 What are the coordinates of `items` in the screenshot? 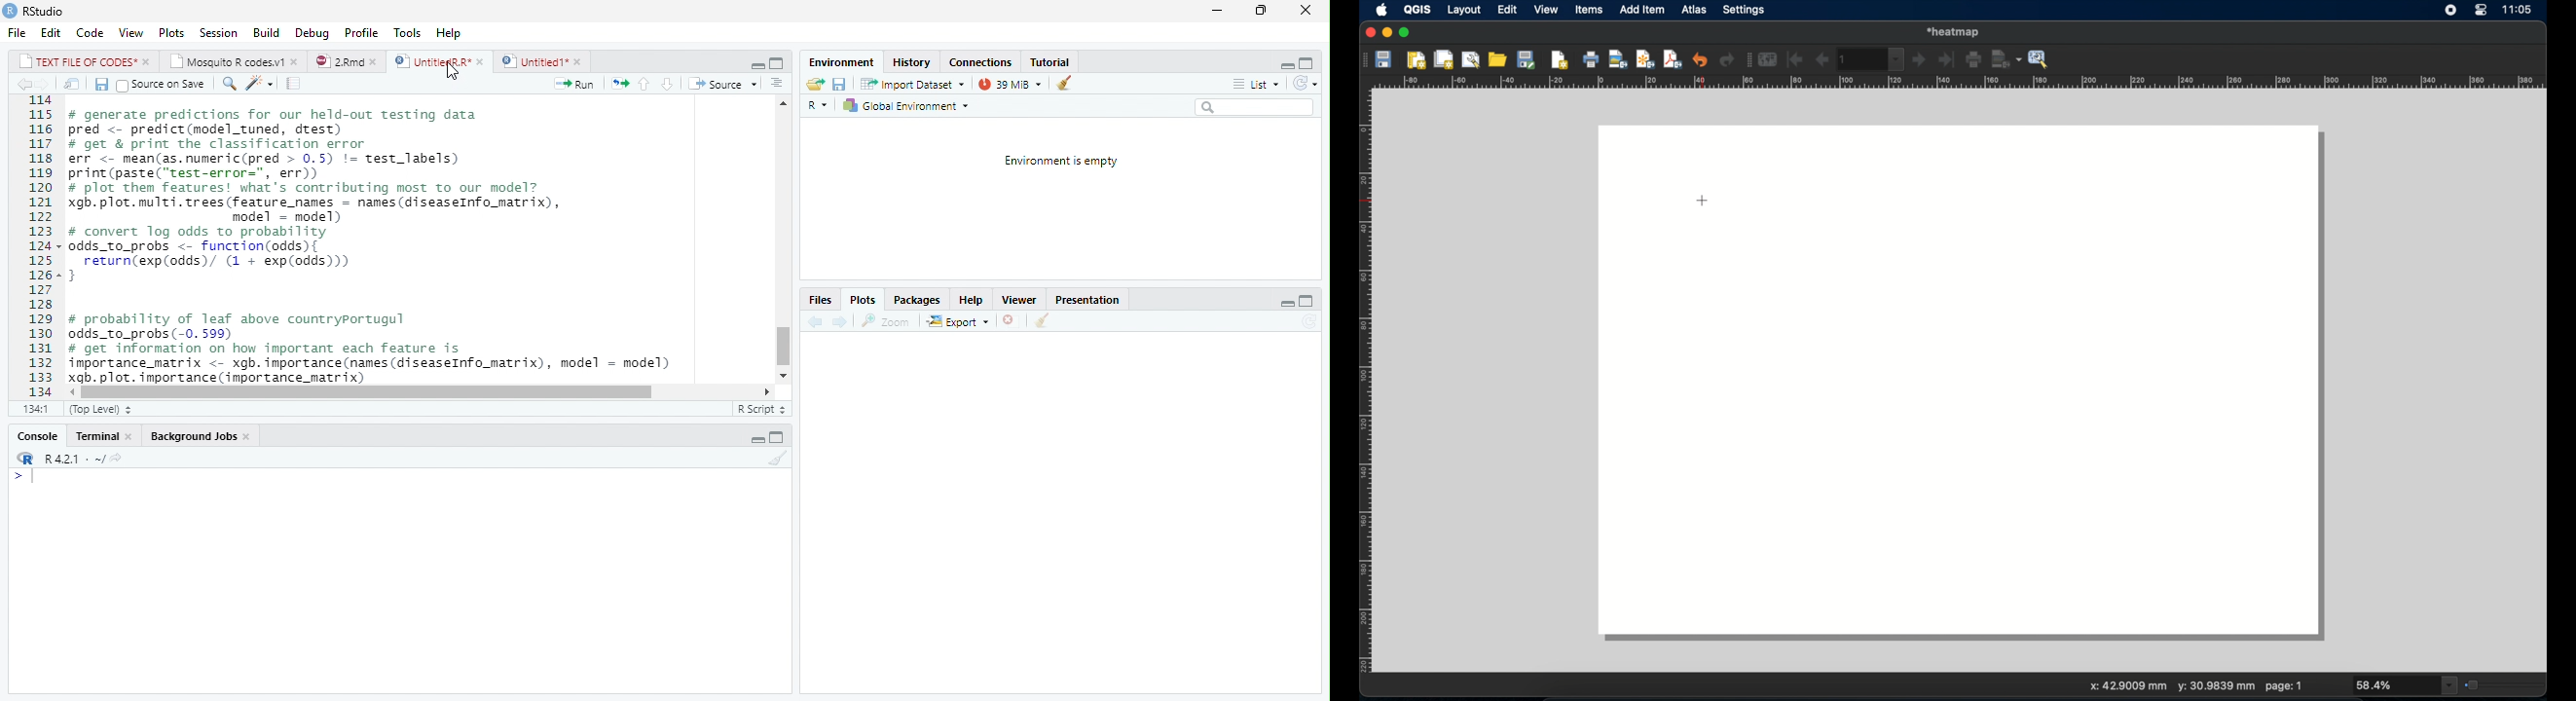 It's located at (1589, 11).